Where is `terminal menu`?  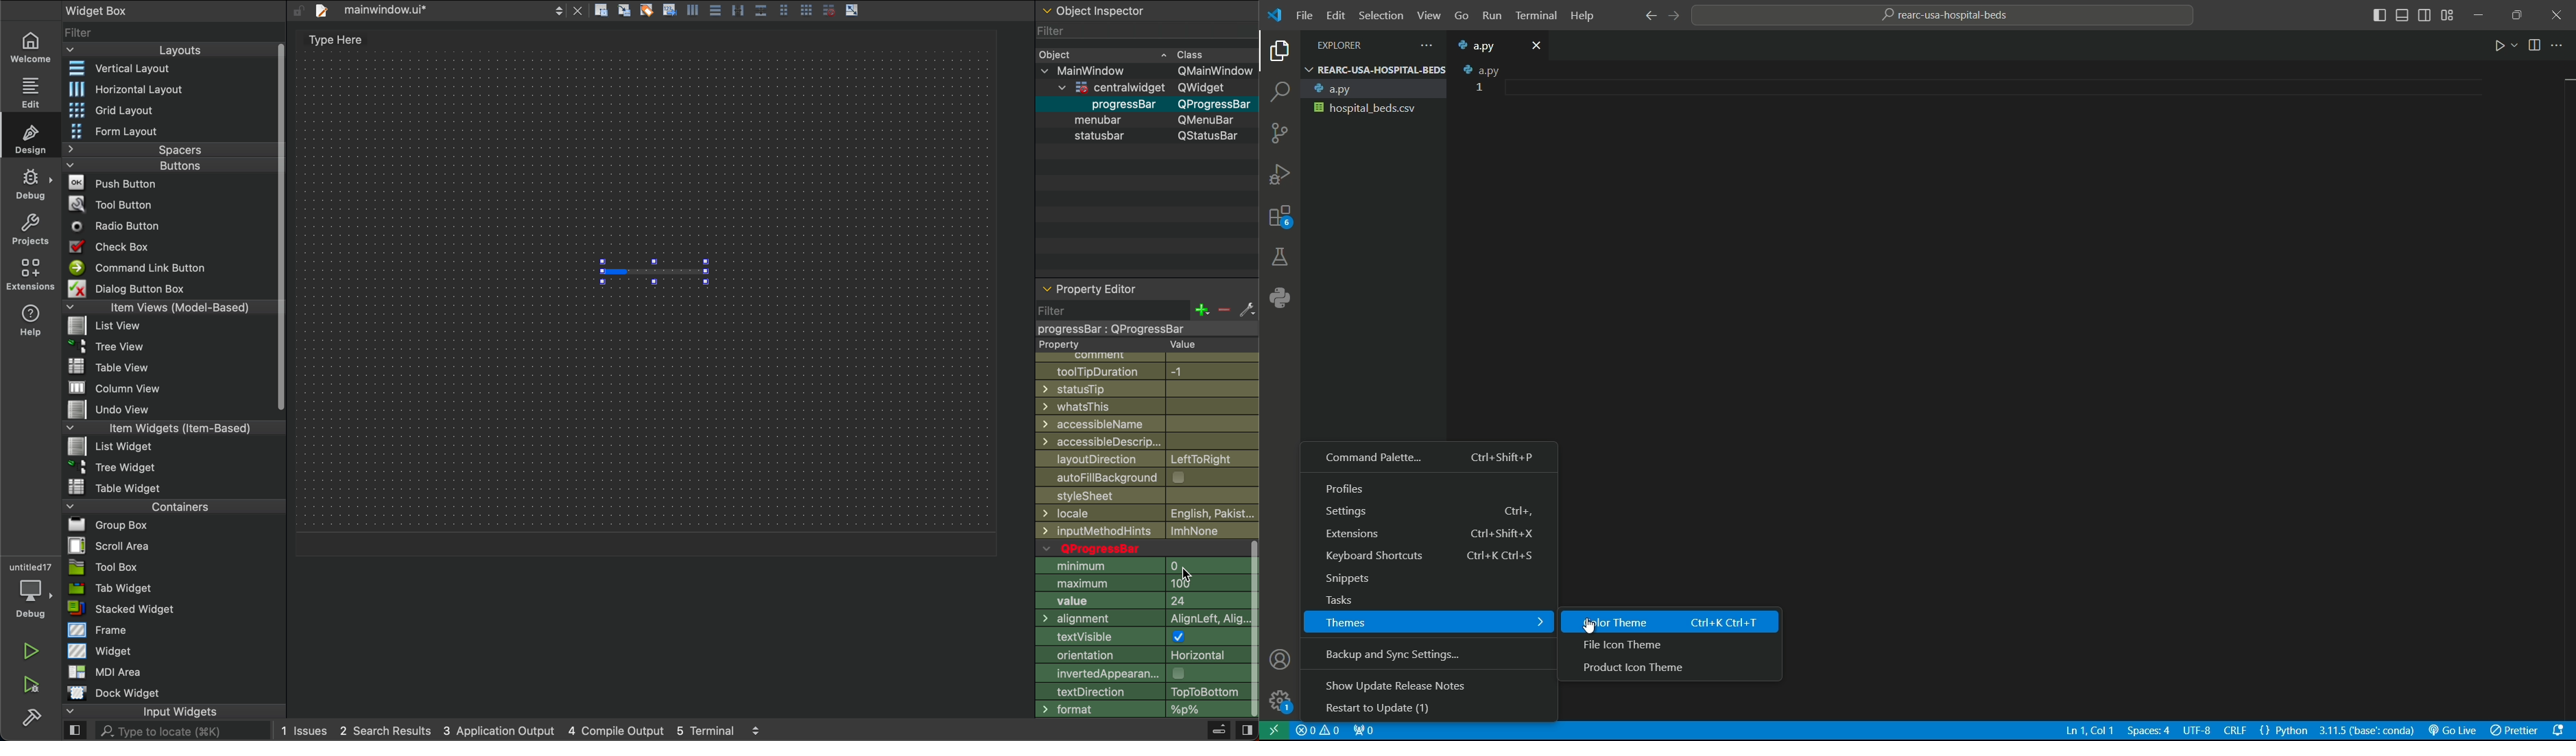
terminal menu is located at coordinates (1537, 16).